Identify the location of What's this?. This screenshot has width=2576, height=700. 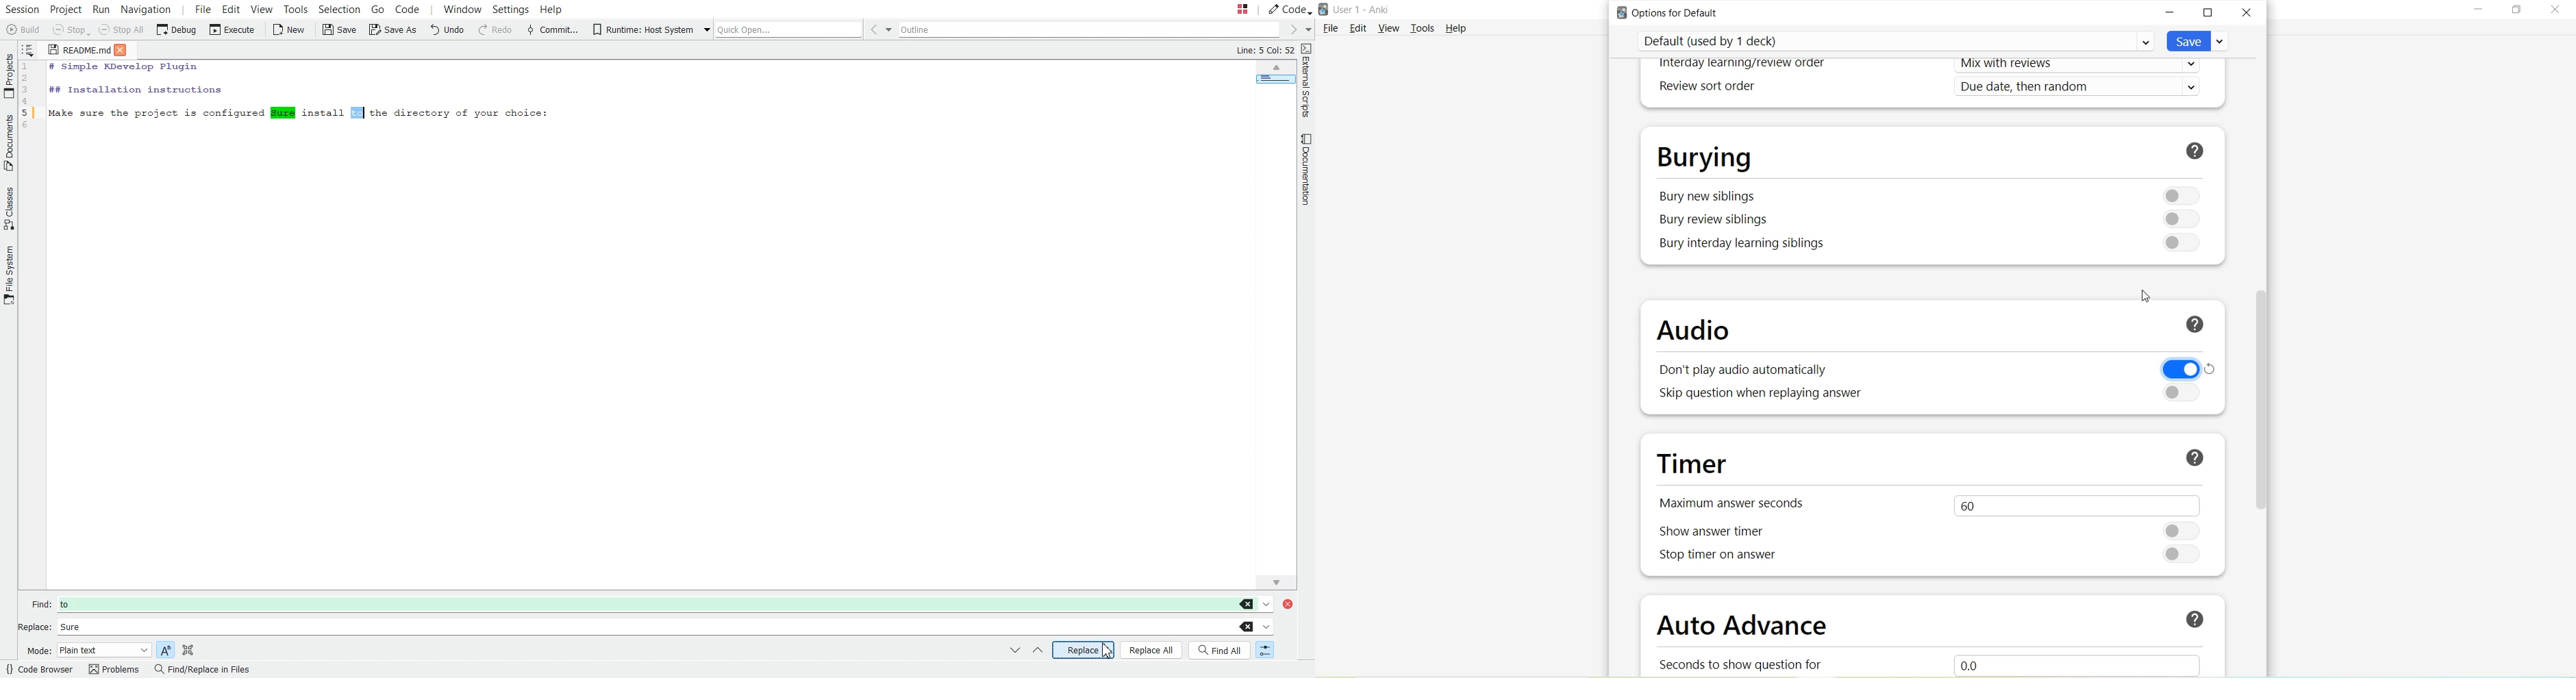
(2192, 326).